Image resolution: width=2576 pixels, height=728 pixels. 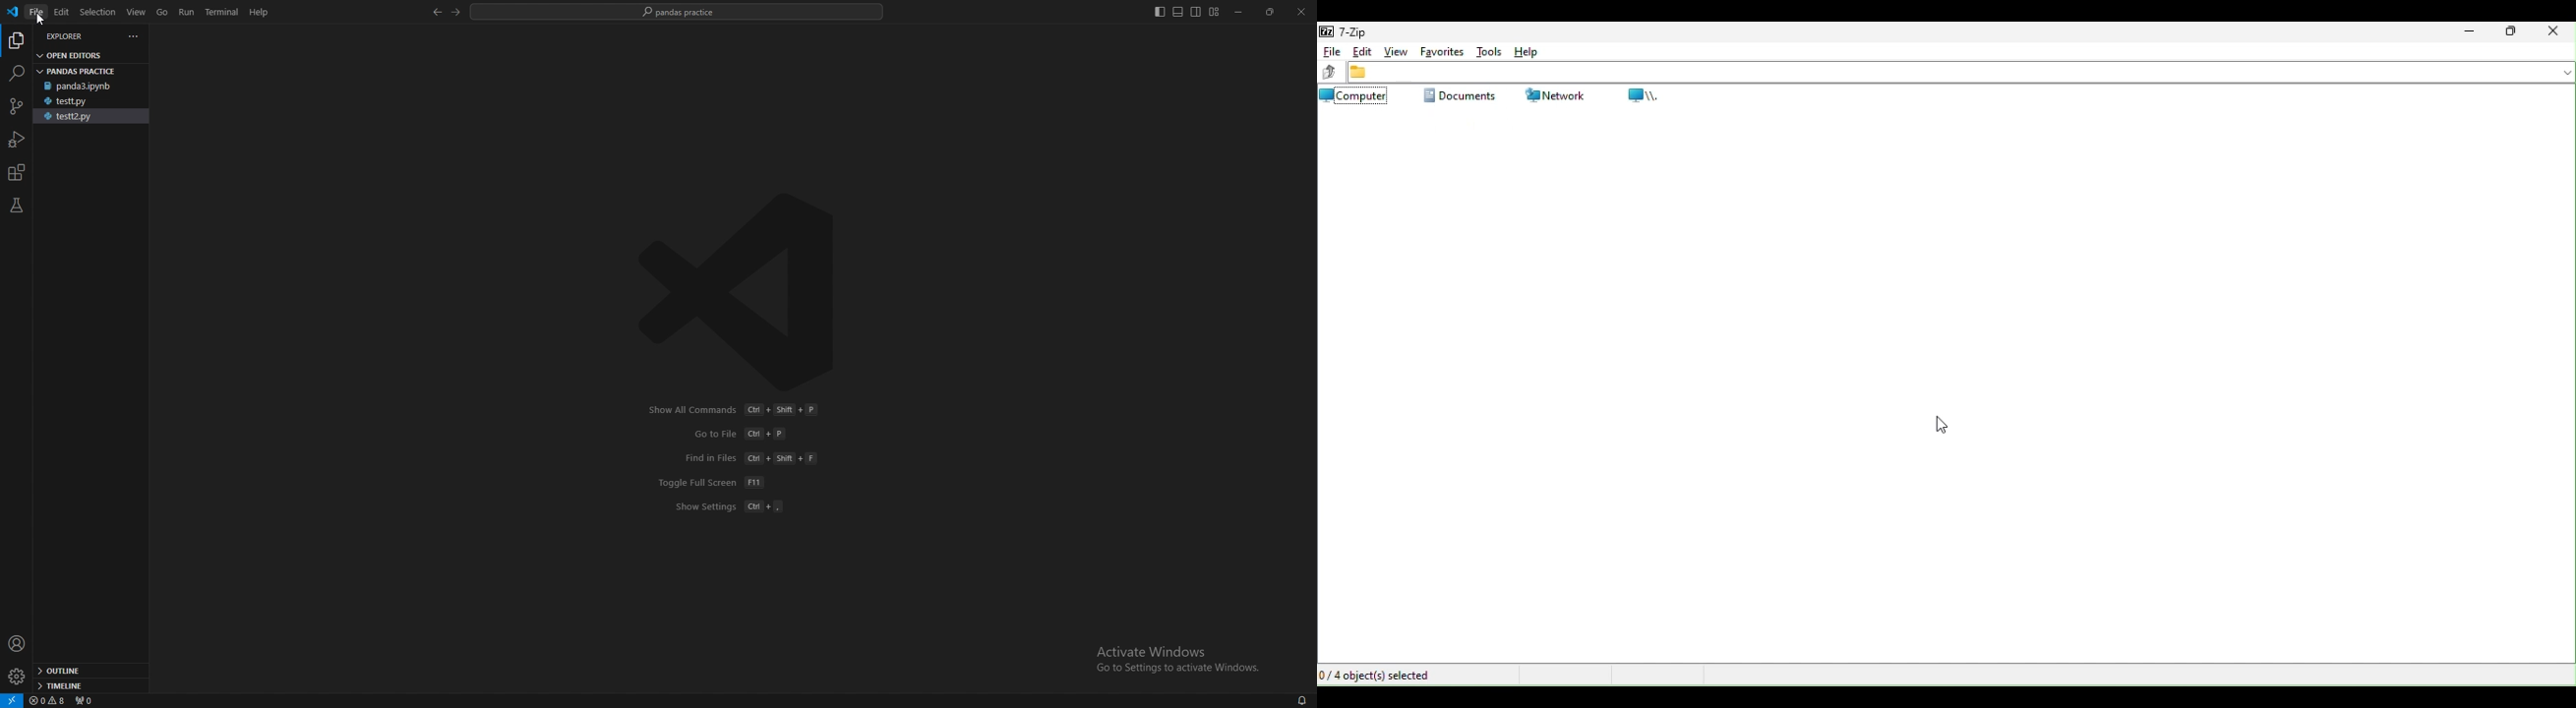 What do you see at coordinates (1948, 426) in the screenshot?
I see `Mouse` at bounding box center [1948, 426].